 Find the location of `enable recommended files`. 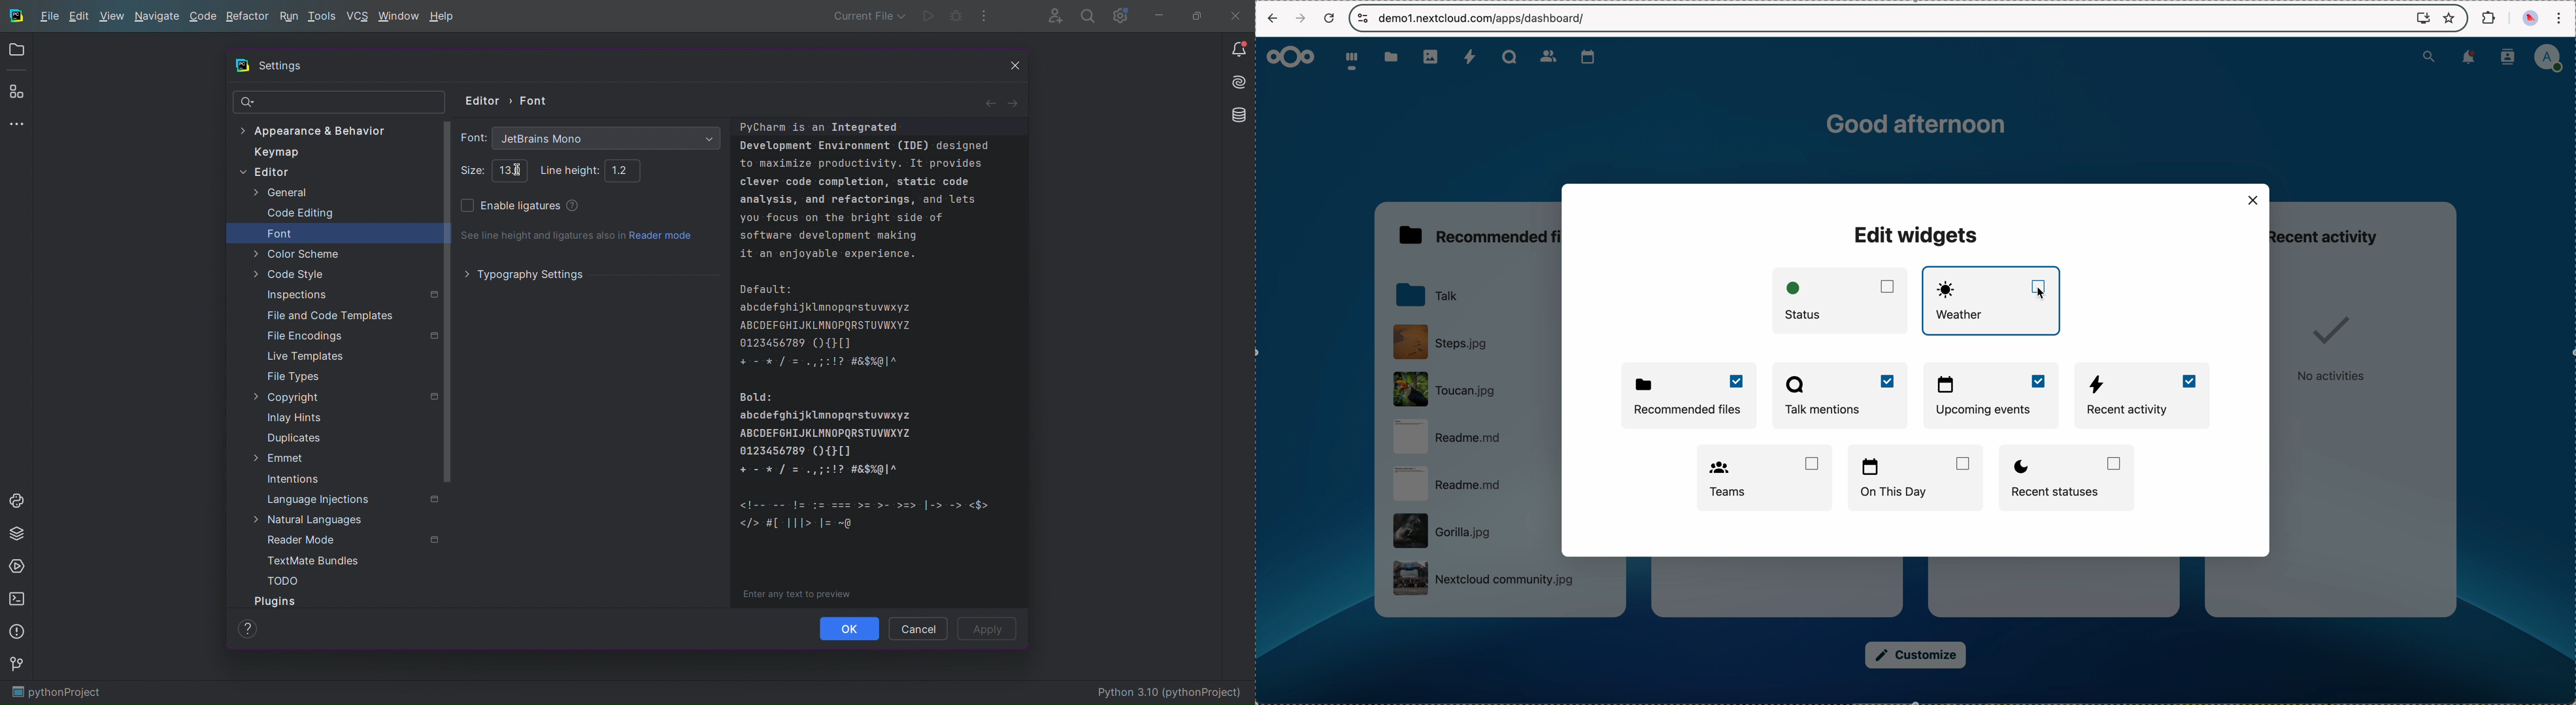

enable recommended files is located at coordinates (1692, 395).